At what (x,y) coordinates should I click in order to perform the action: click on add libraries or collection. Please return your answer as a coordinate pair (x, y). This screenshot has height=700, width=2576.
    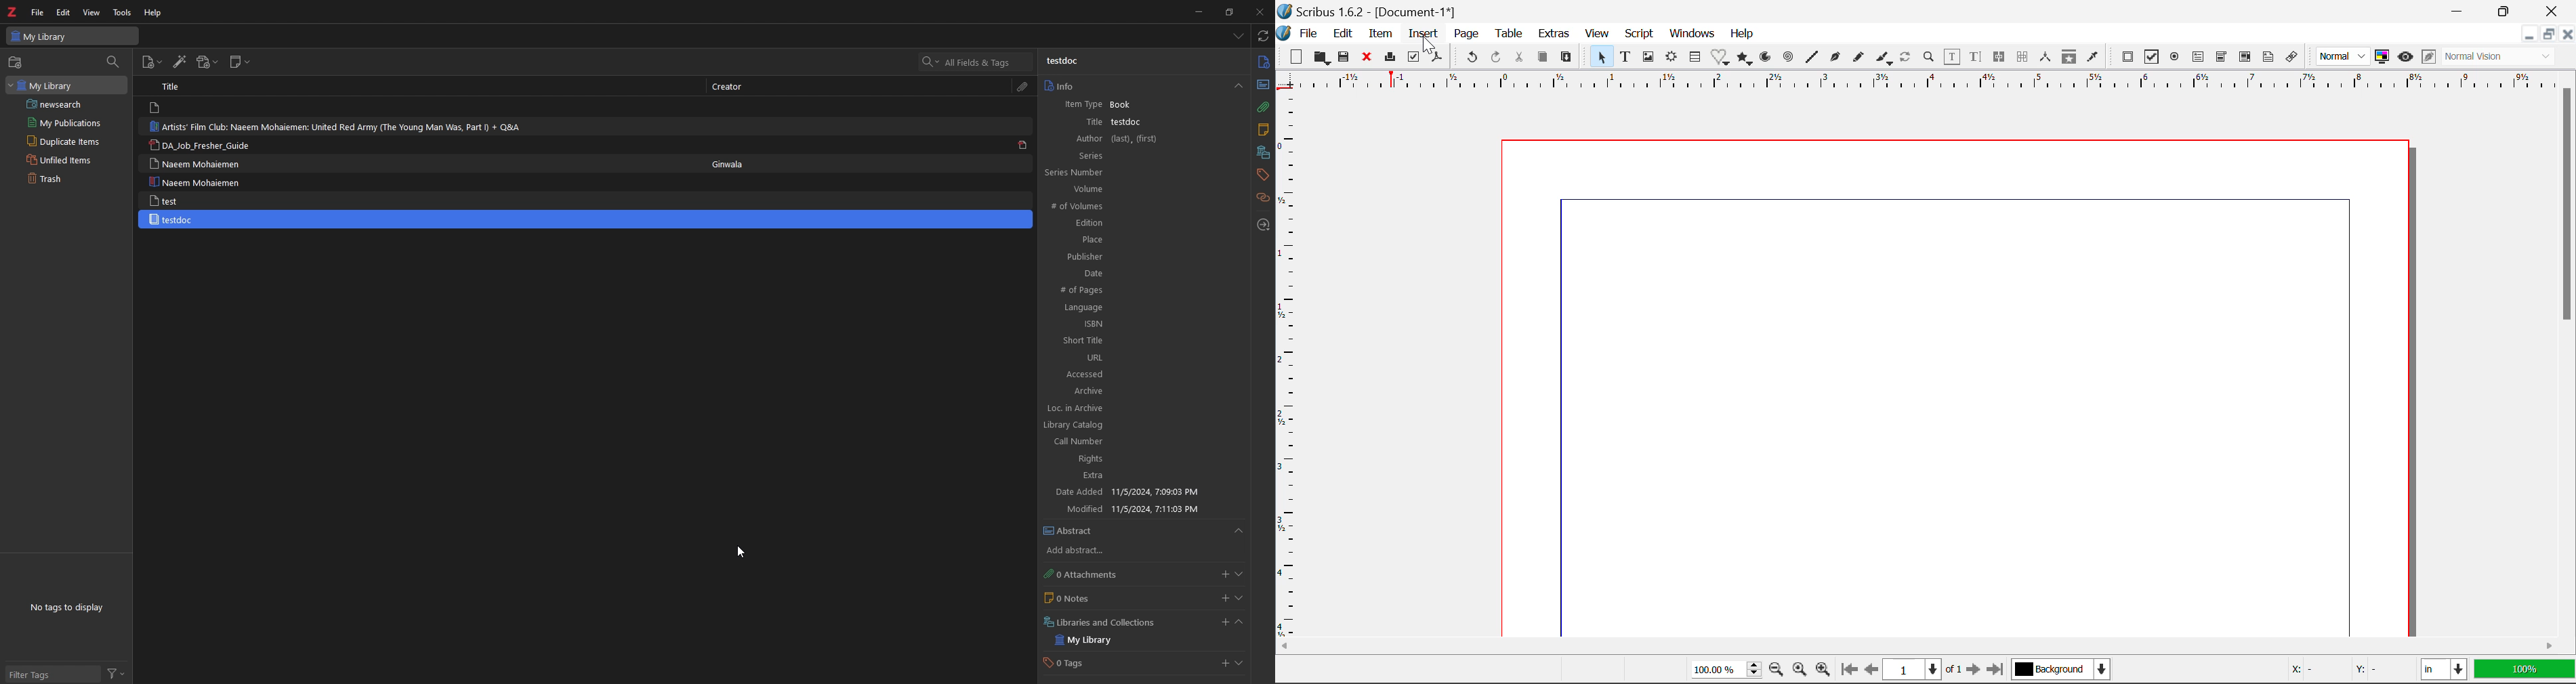
    Looking at the image, I should click on (1223, 624).